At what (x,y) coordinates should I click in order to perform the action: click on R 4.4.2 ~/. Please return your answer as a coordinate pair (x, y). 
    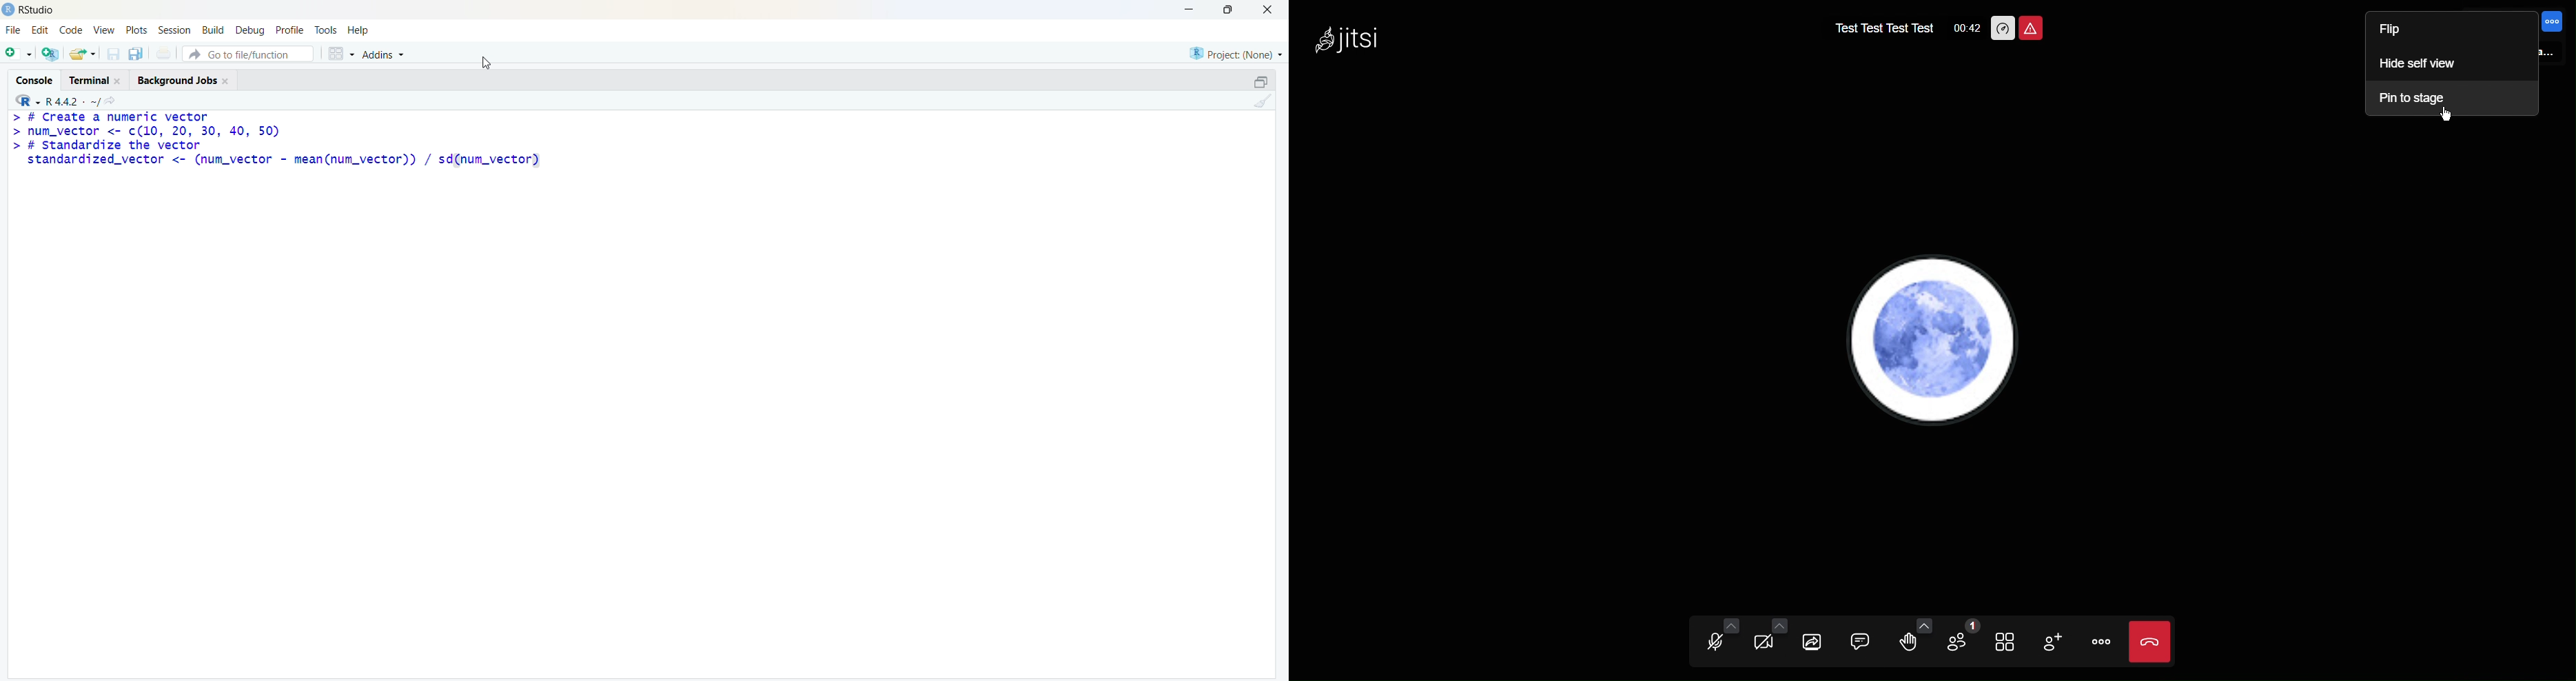
    Looking at the image, I should click on (72, 101).